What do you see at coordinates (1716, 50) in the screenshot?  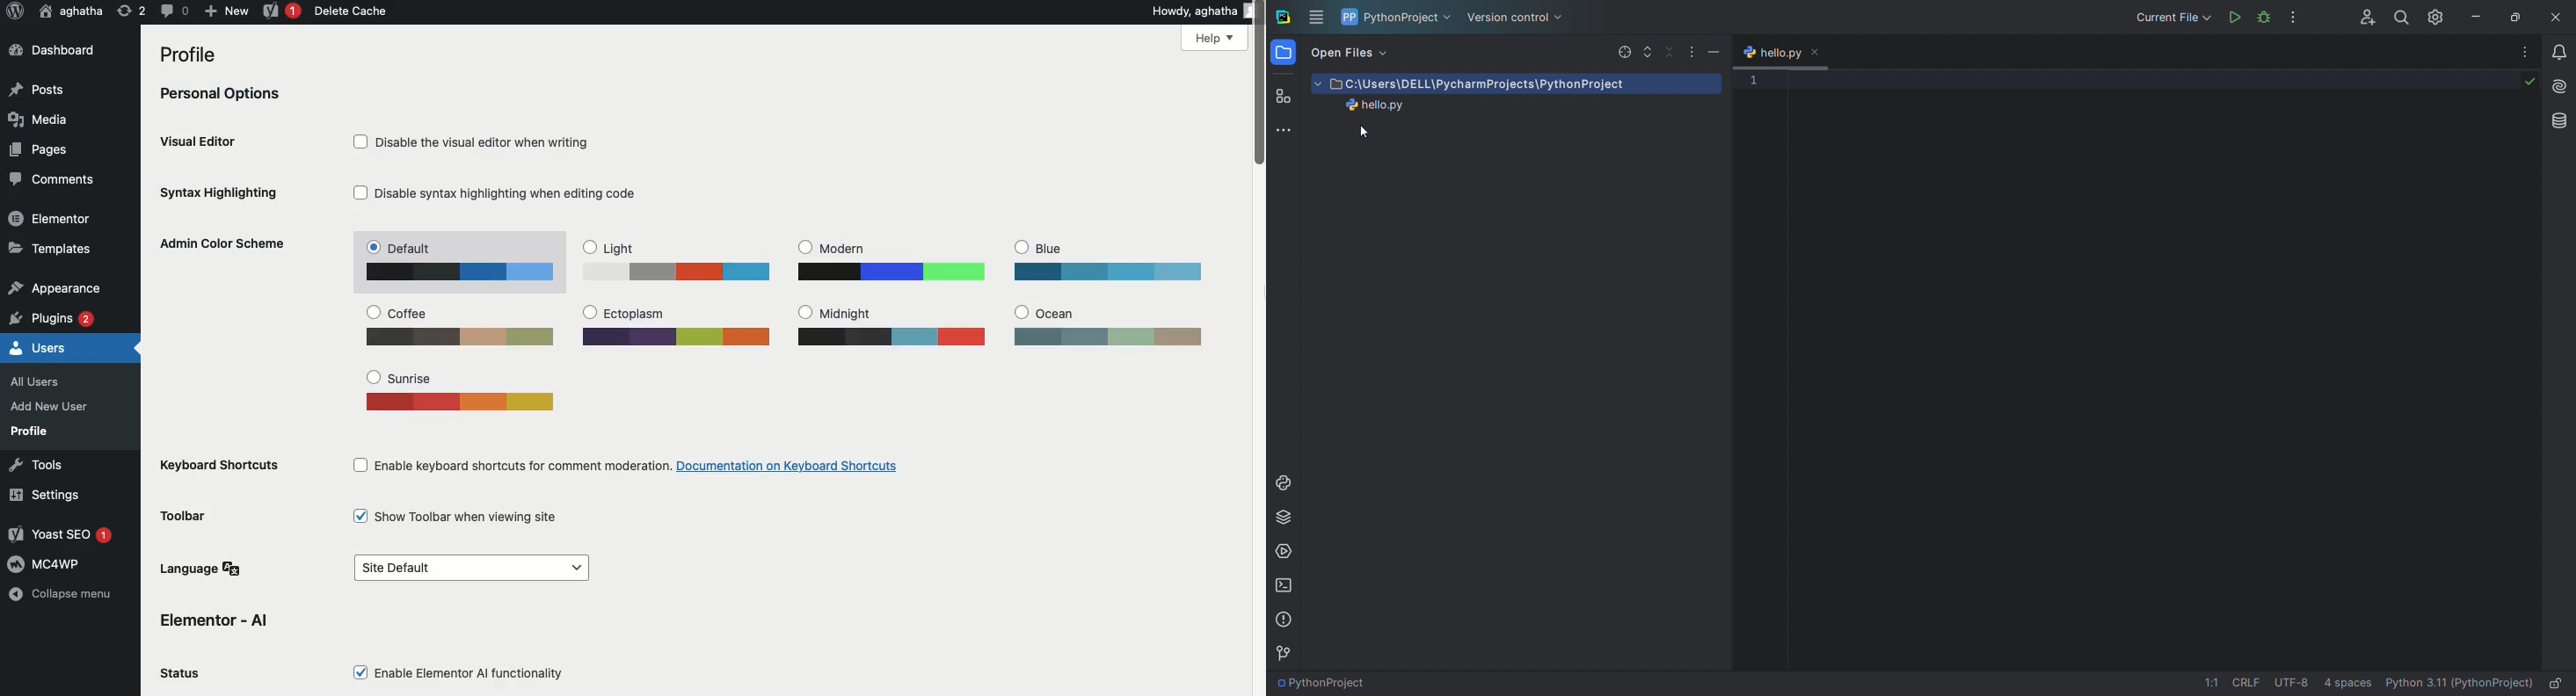 I see `minimize` at bounding box center [1716, 50].